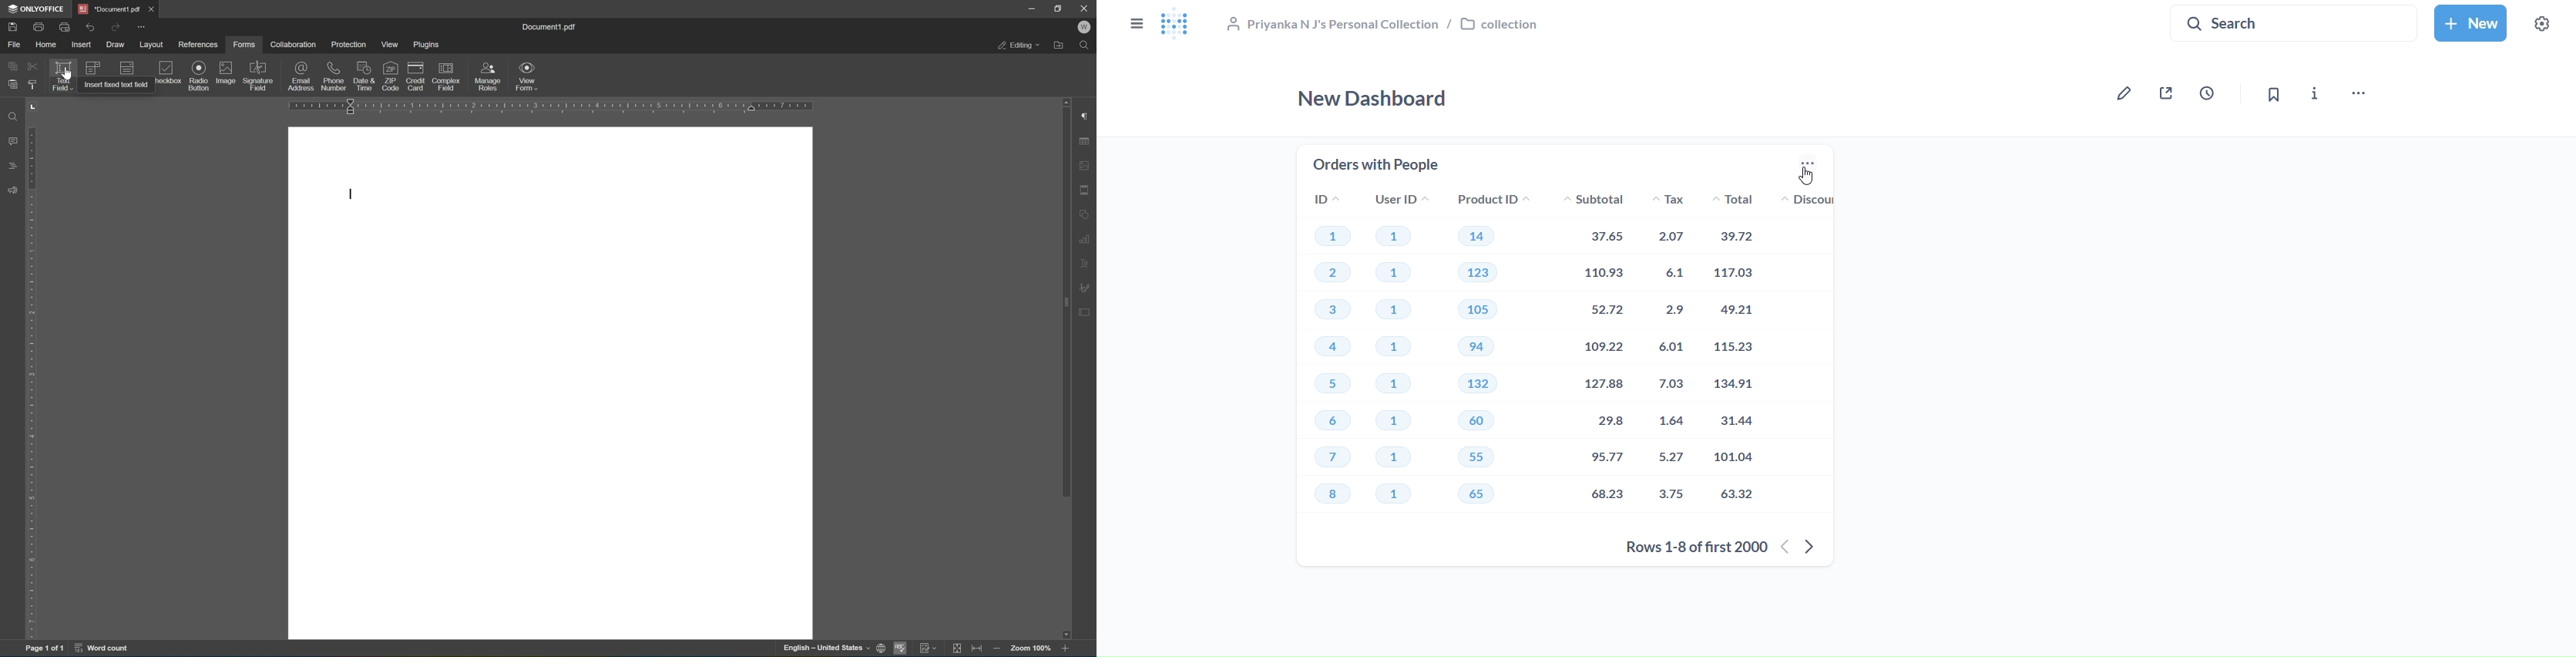  I want to click on draw, so click(116, 44).